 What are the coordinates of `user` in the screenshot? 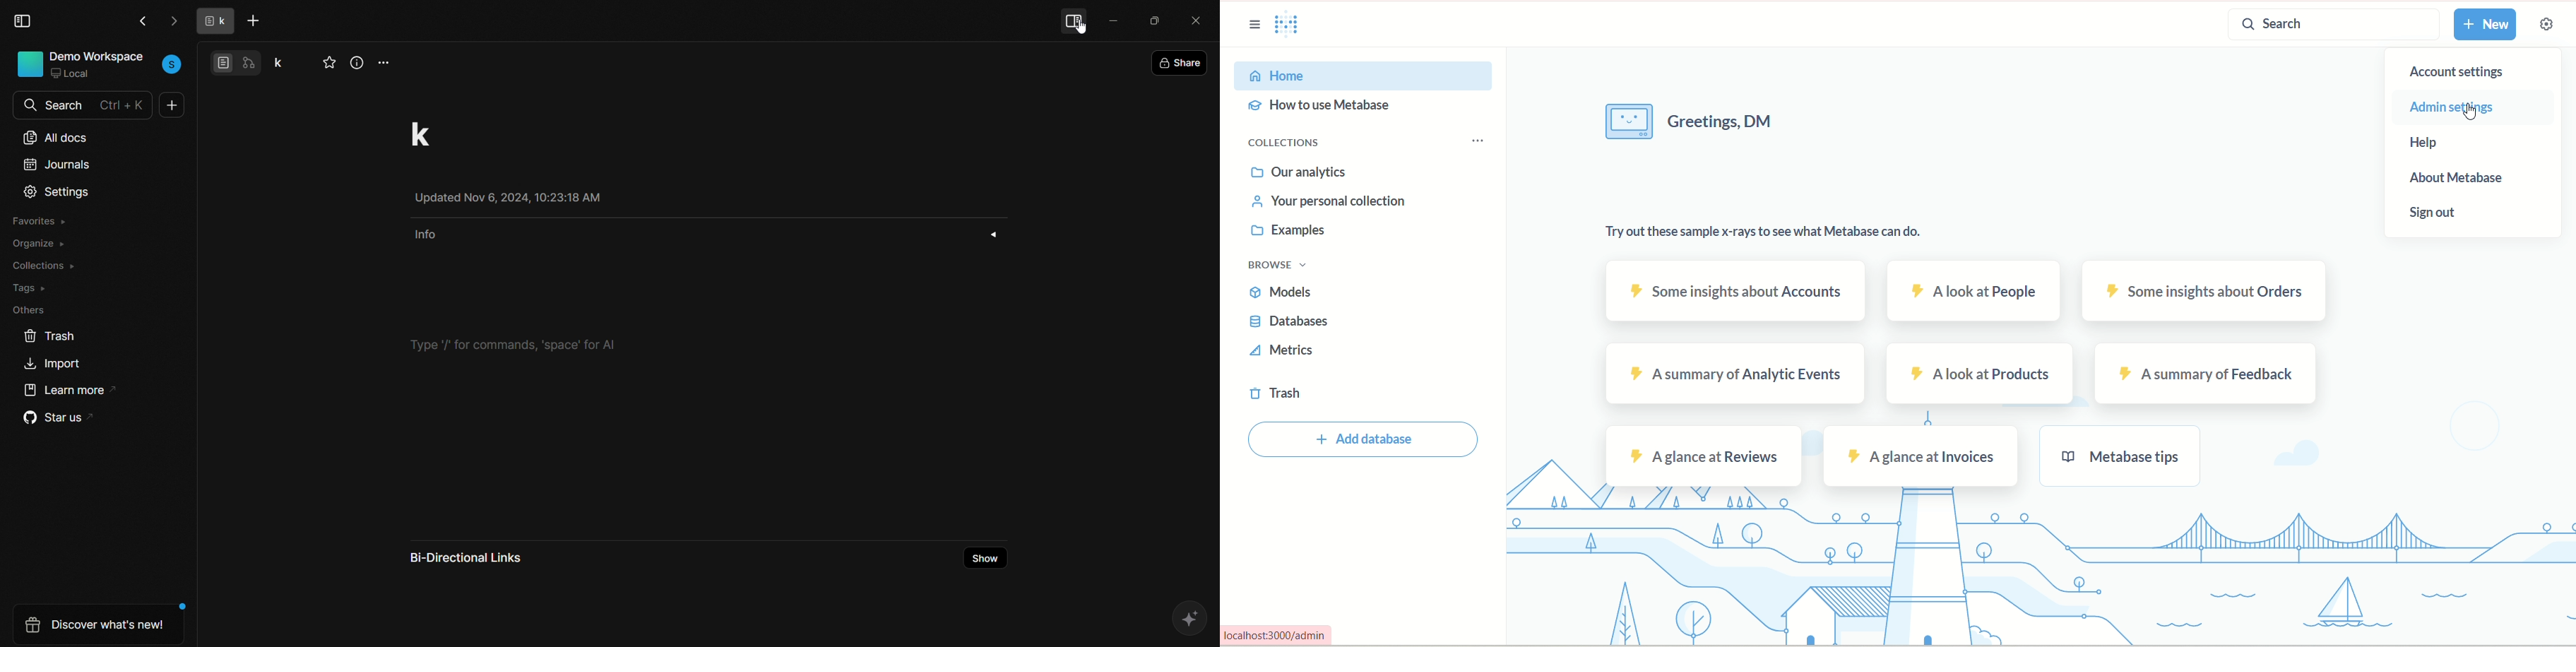 It's located at (173, 64).